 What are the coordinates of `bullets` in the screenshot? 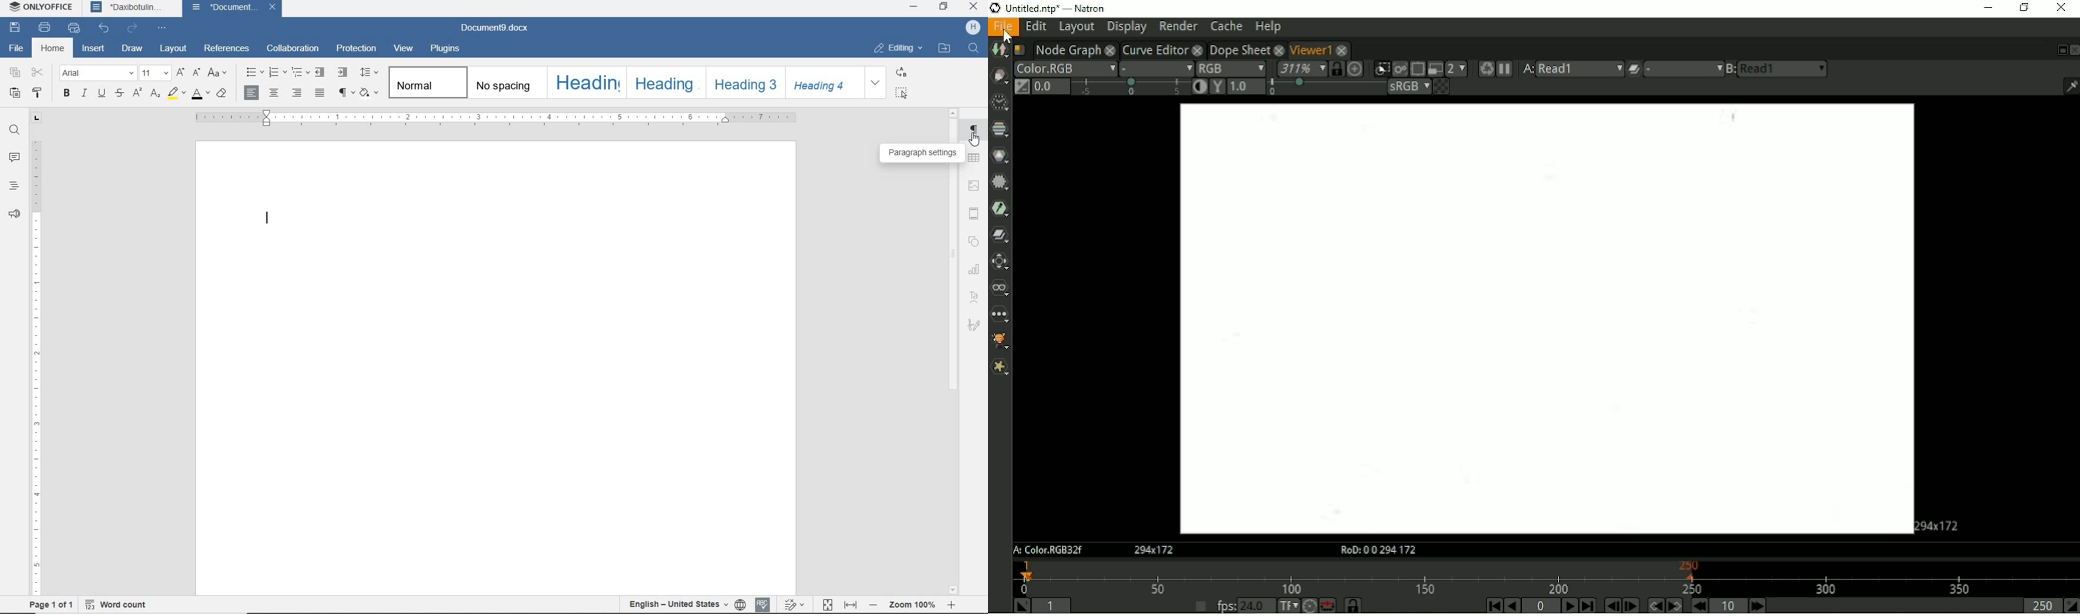 It's located at (253, 74).